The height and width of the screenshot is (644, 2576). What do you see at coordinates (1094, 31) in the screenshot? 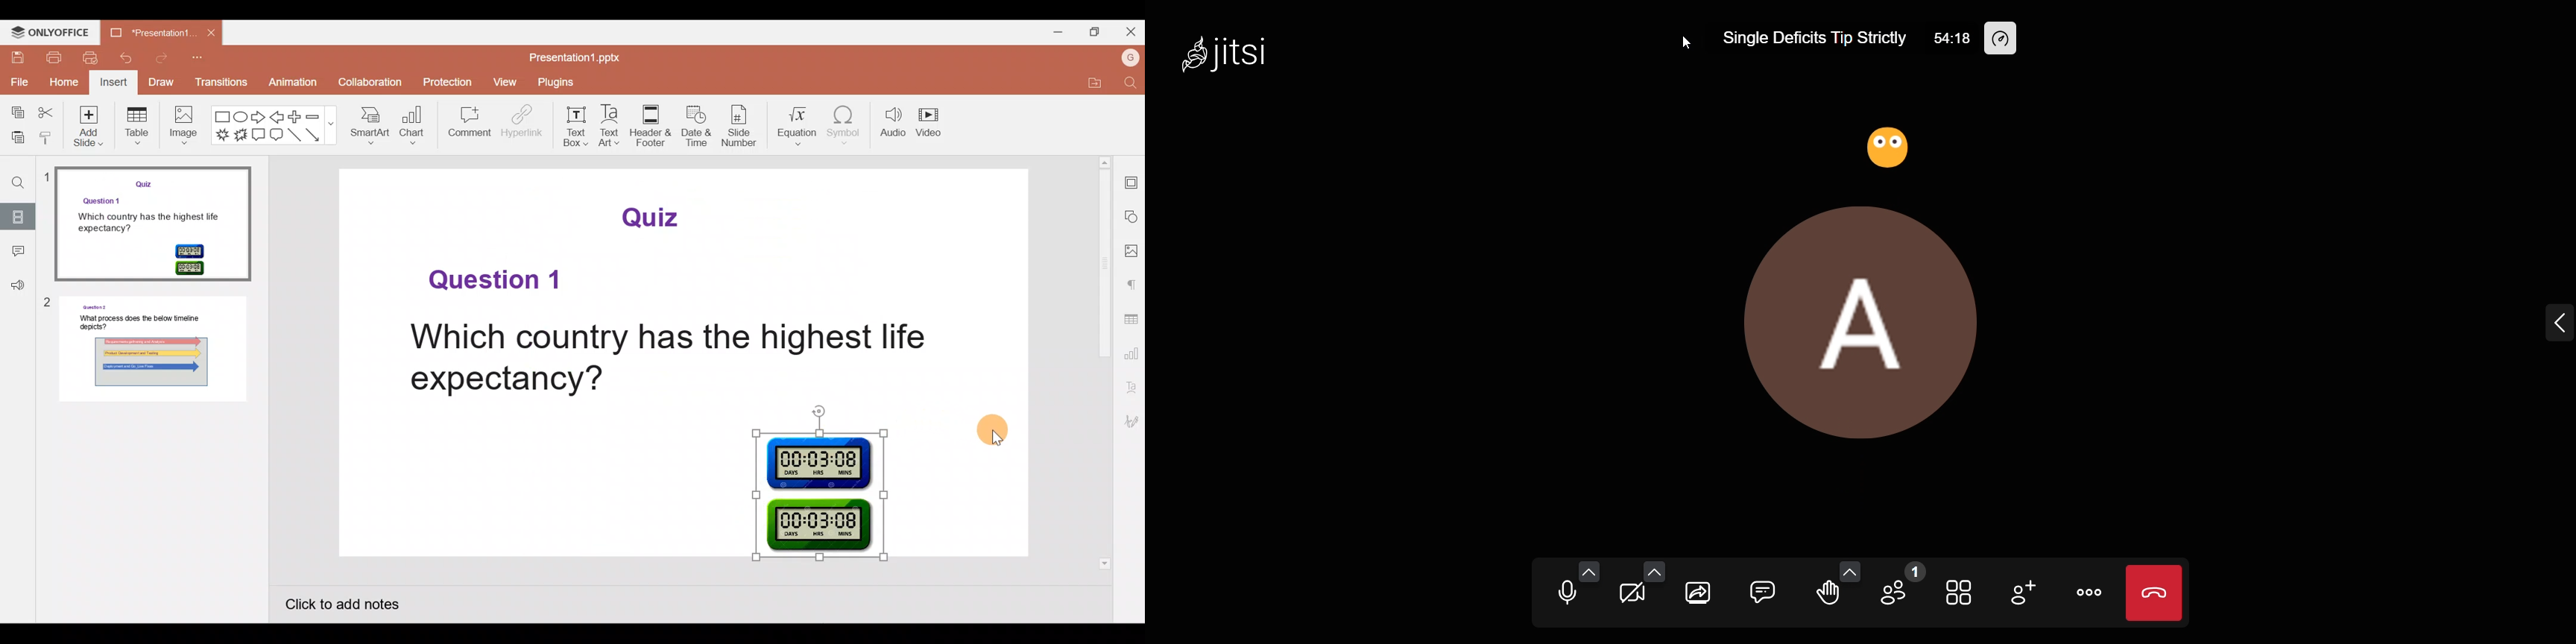
I see `Maximize` at bounding box center [1094, 31].